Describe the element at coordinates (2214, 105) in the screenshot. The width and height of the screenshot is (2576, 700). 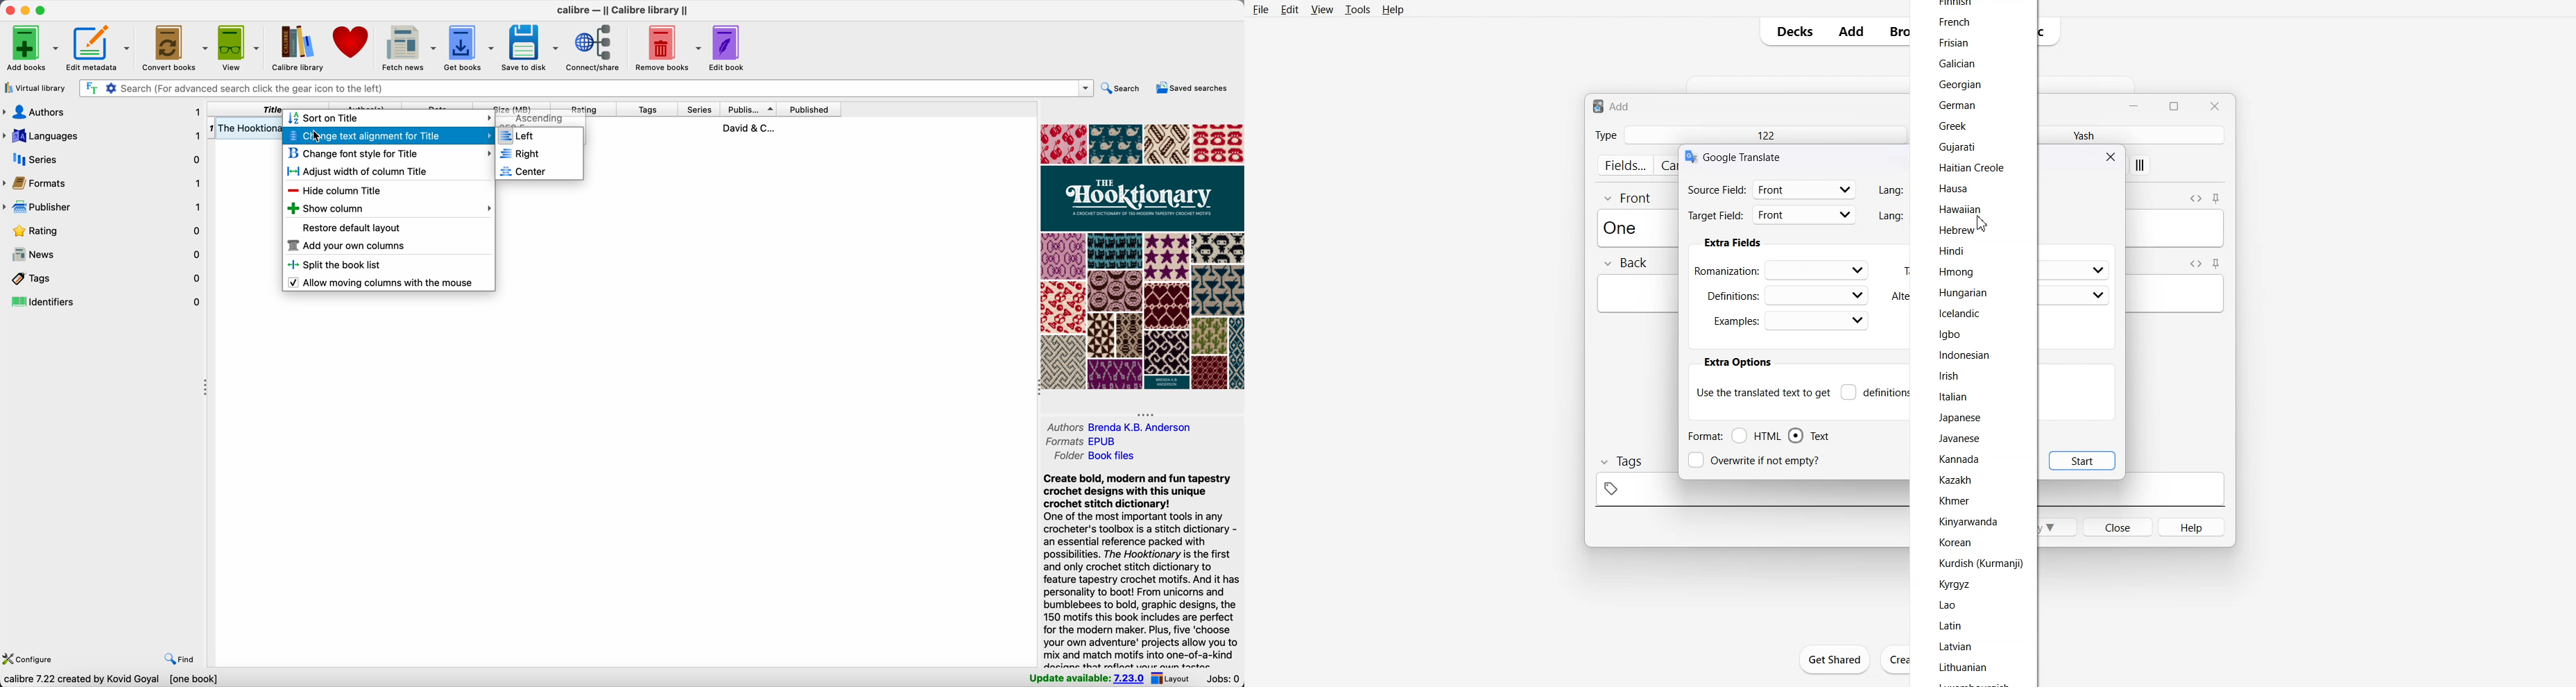
I see `Close` at that location.